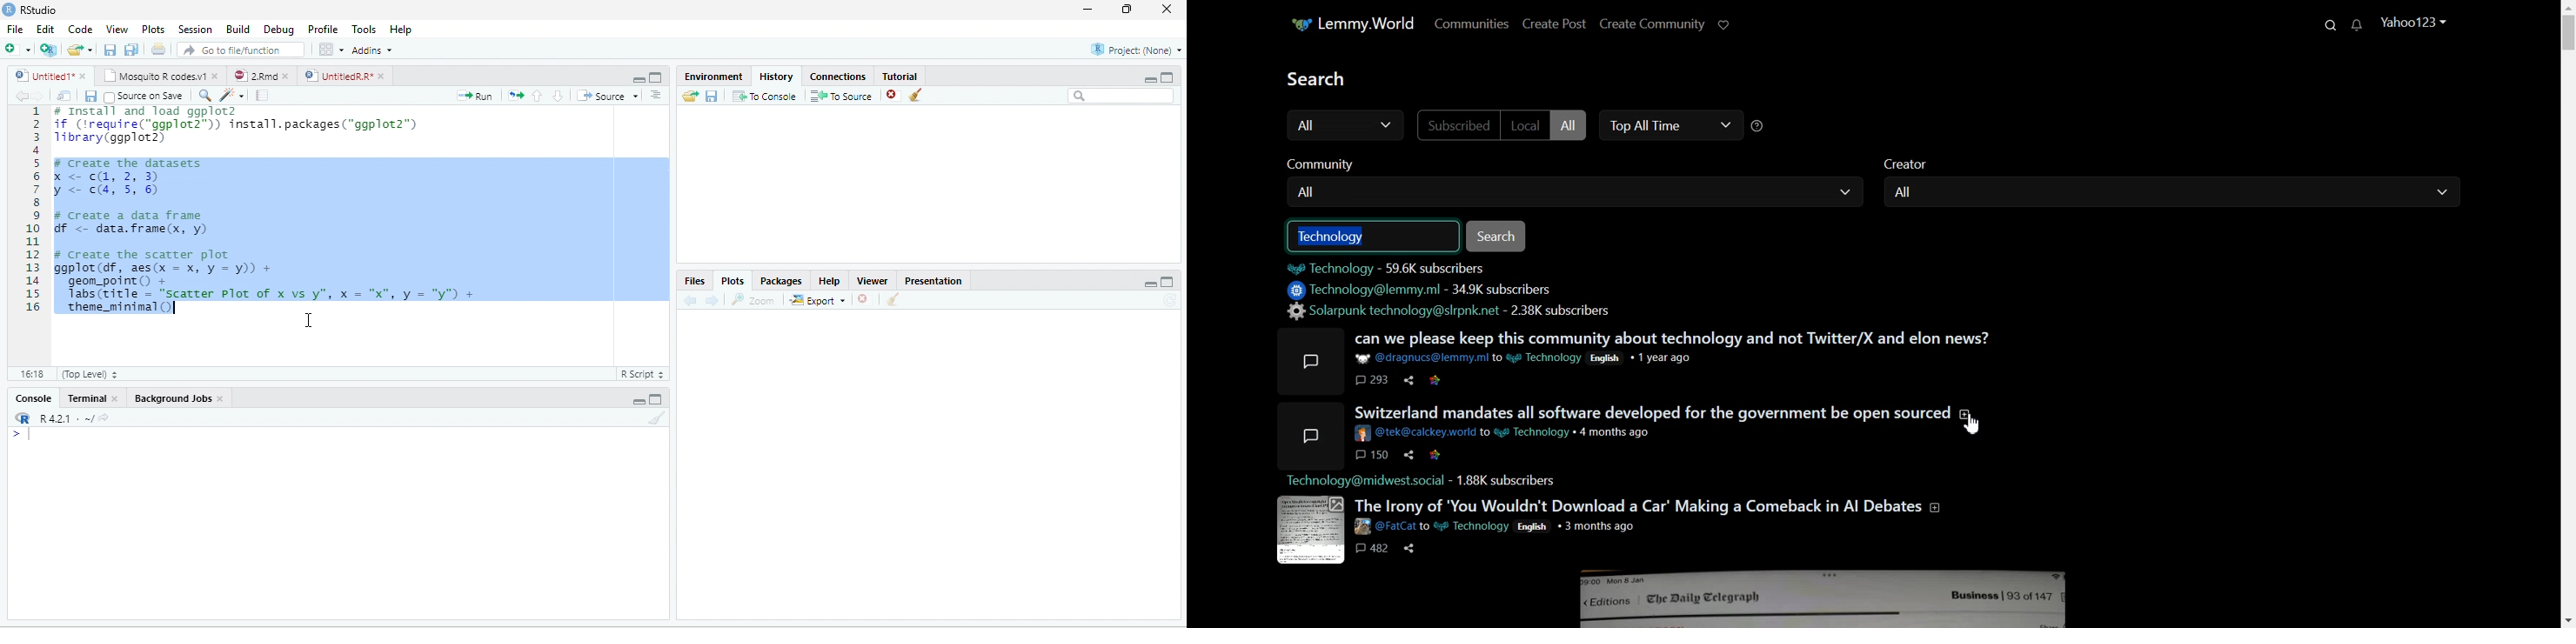  Describe the element at coordinates (241, 49) in the screenshot. I see `Go to file/function` at that location.